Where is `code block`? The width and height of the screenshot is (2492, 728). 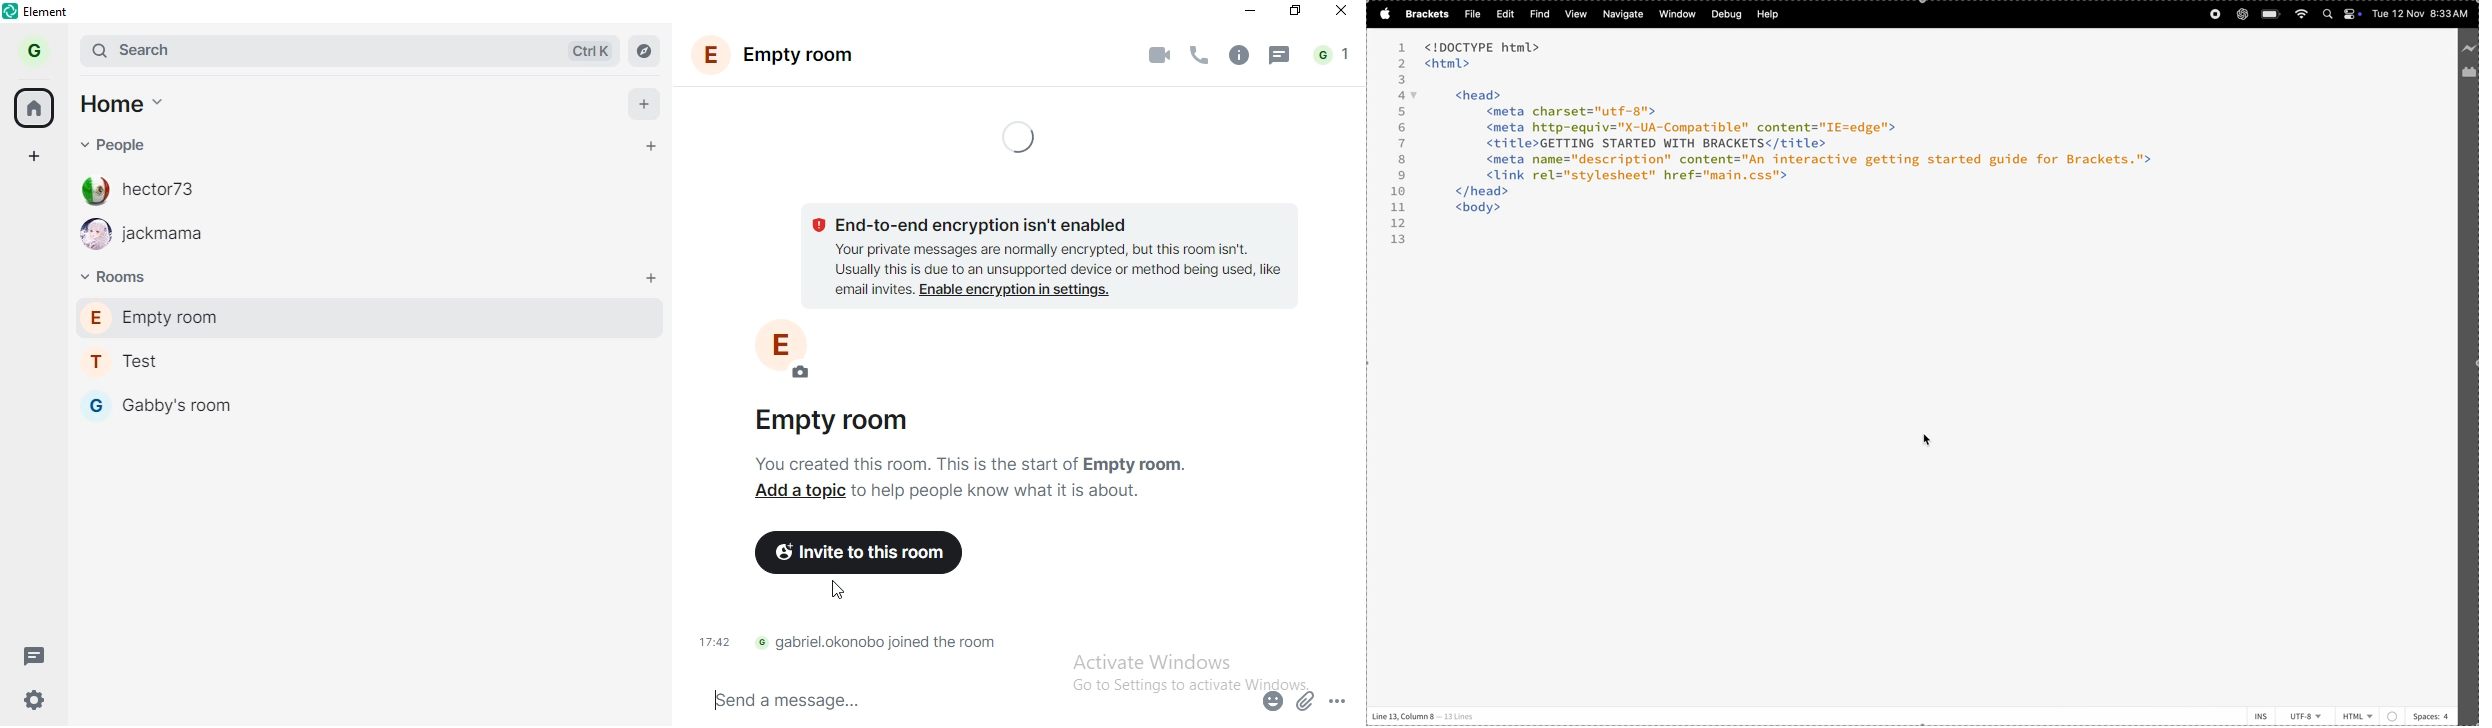
code block is located at coordinates (1819, 145).